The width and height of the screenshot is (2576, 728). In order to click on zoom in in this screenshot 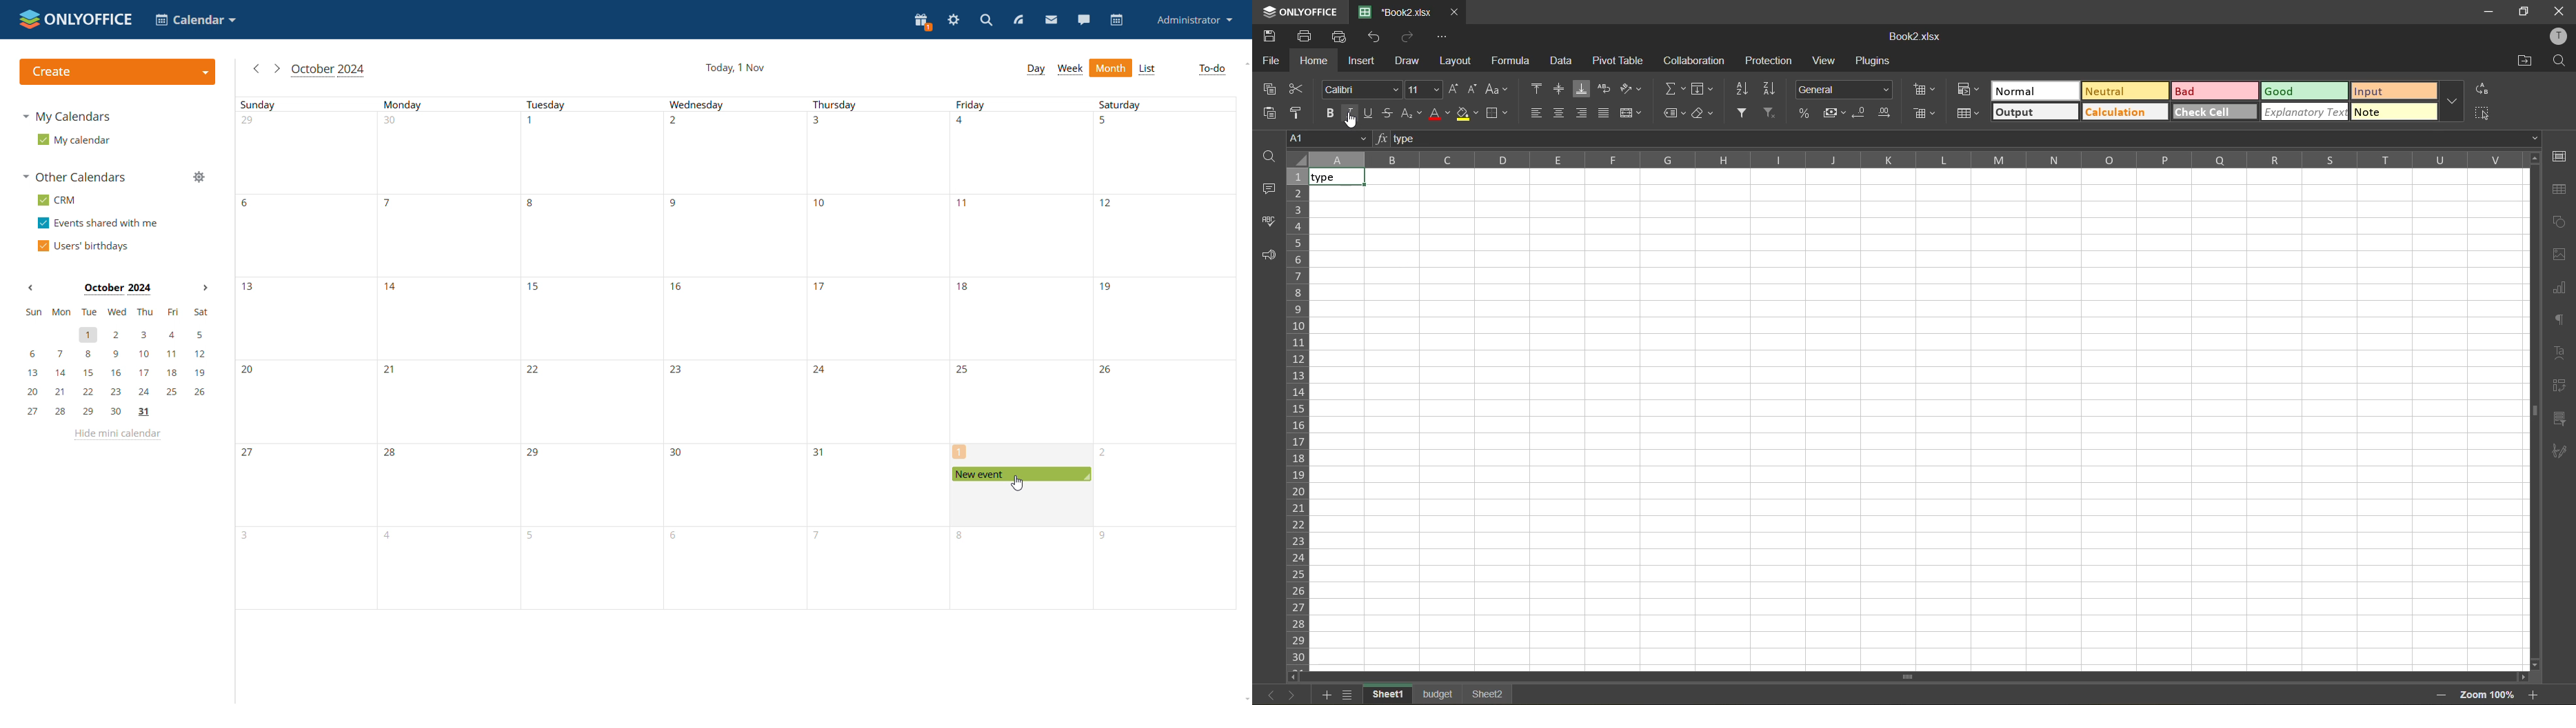, I will do `click(2437, 695)`.